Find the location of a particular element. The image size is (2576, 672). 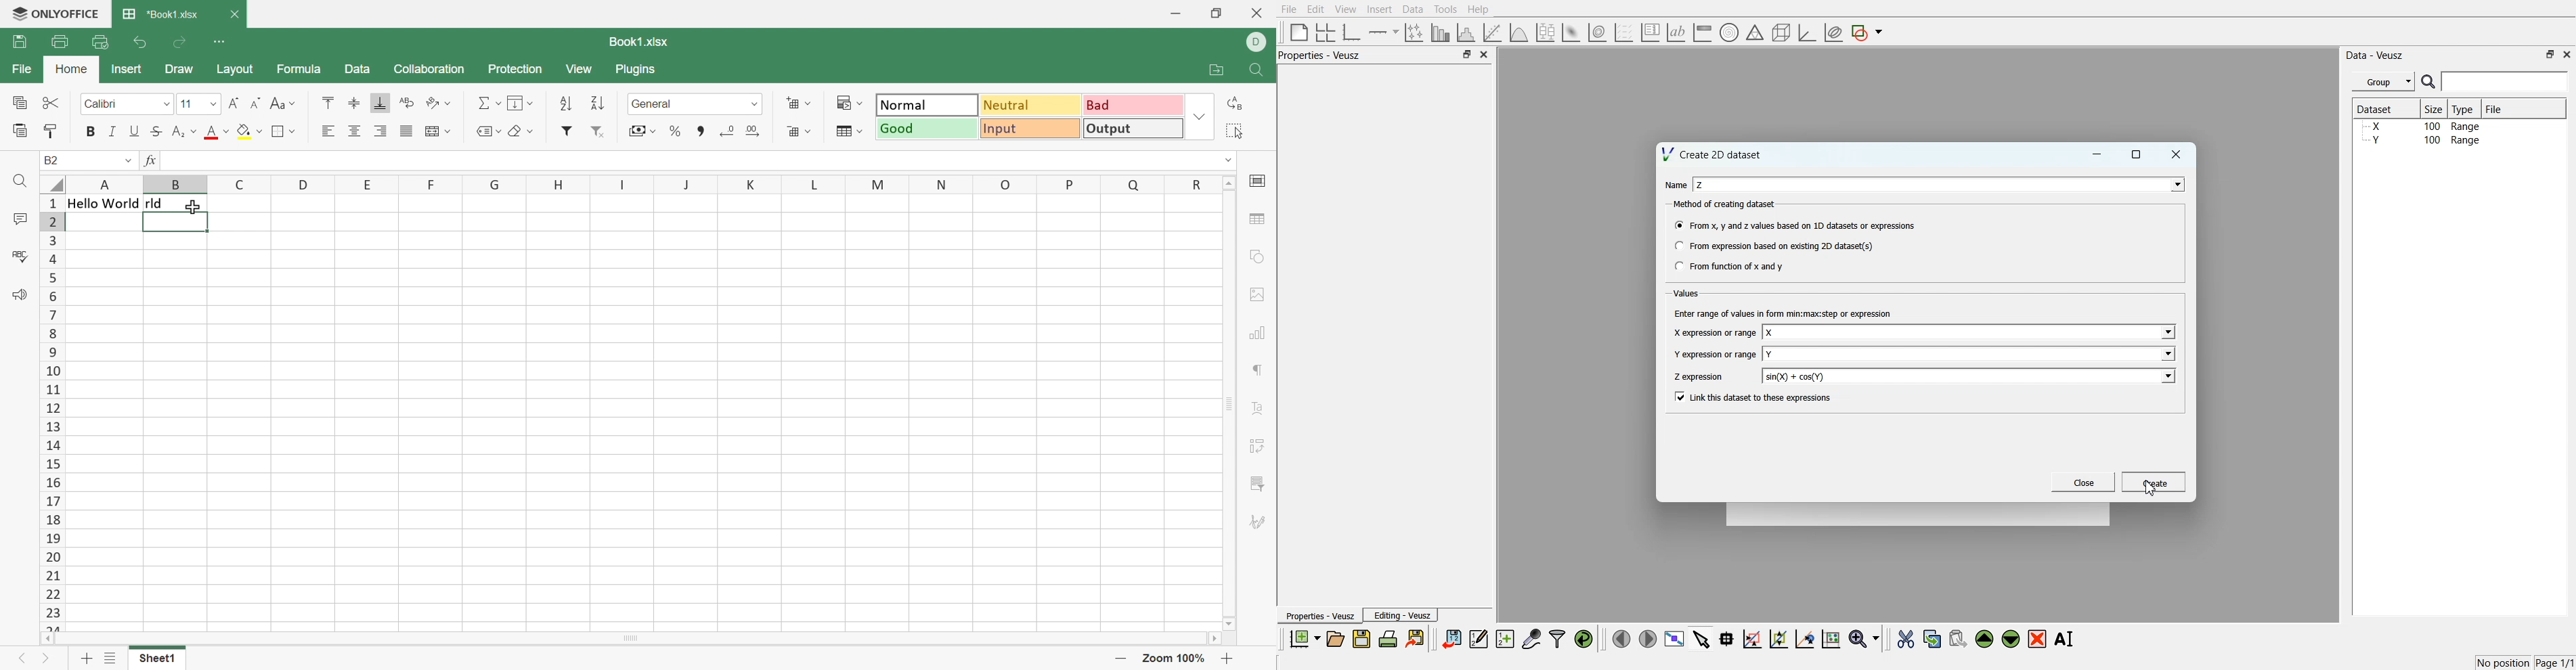

Z is located at coordinates (1701, 185).